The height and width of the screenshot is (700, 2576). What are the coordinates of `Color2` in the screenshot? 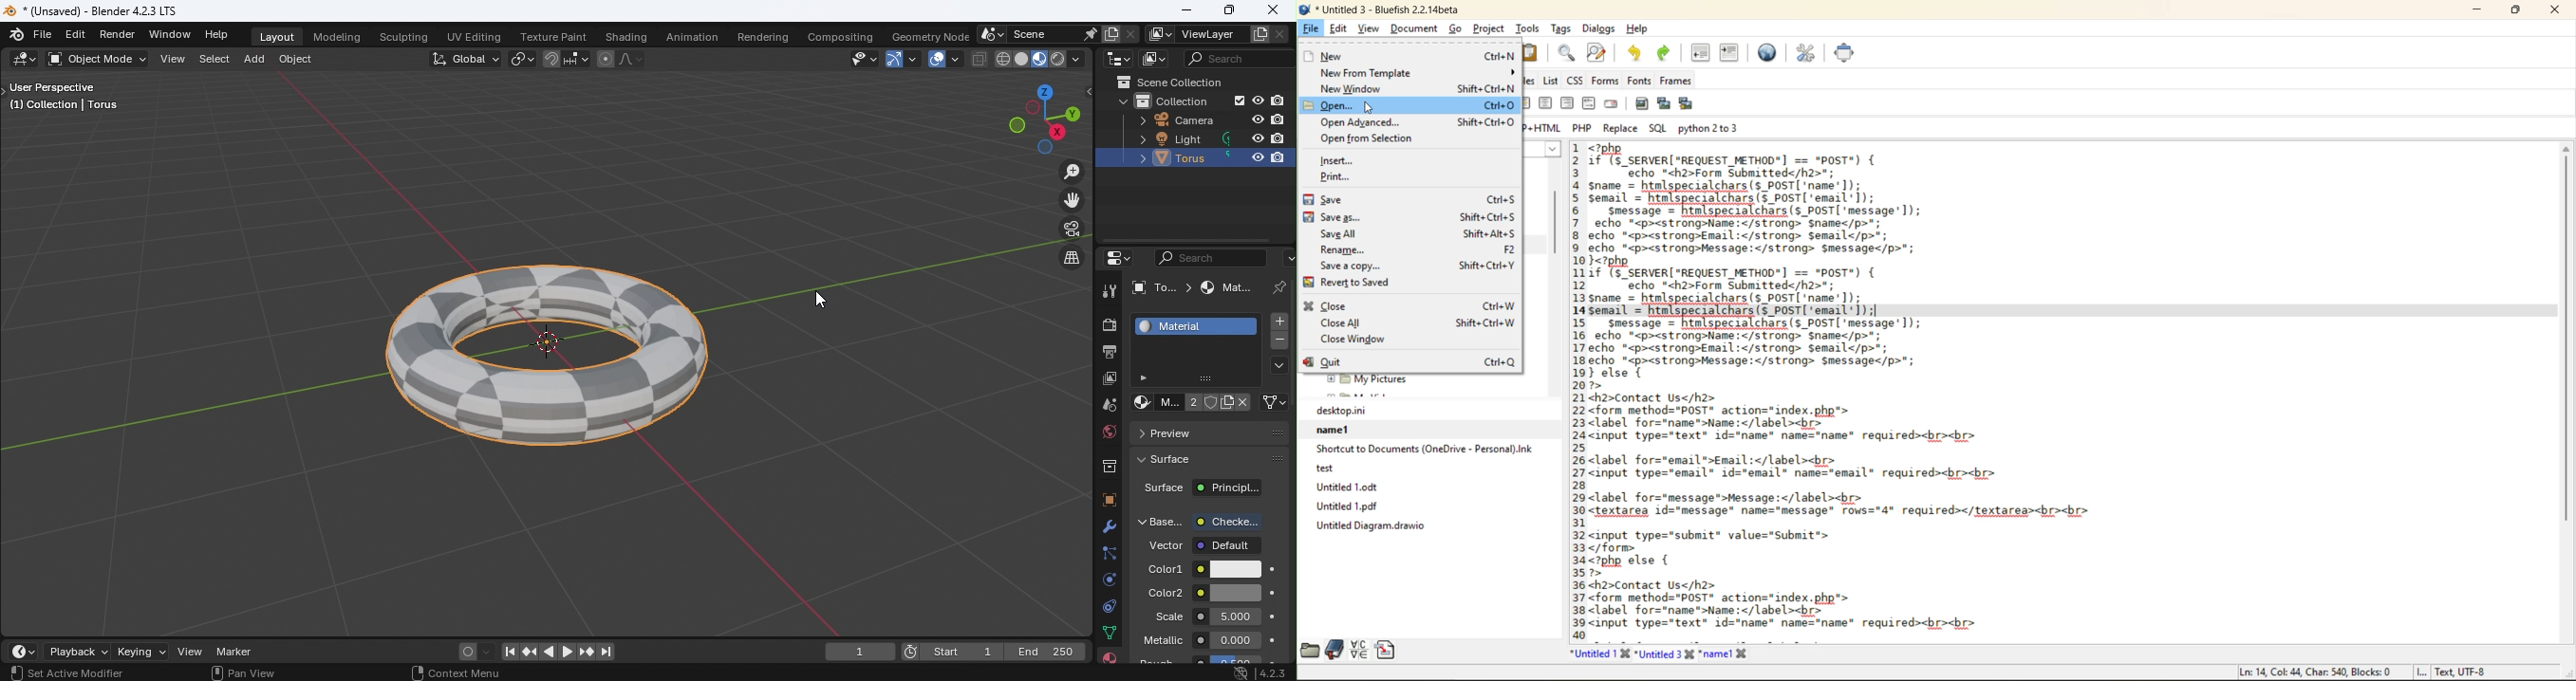 It's located at (1201, 594).